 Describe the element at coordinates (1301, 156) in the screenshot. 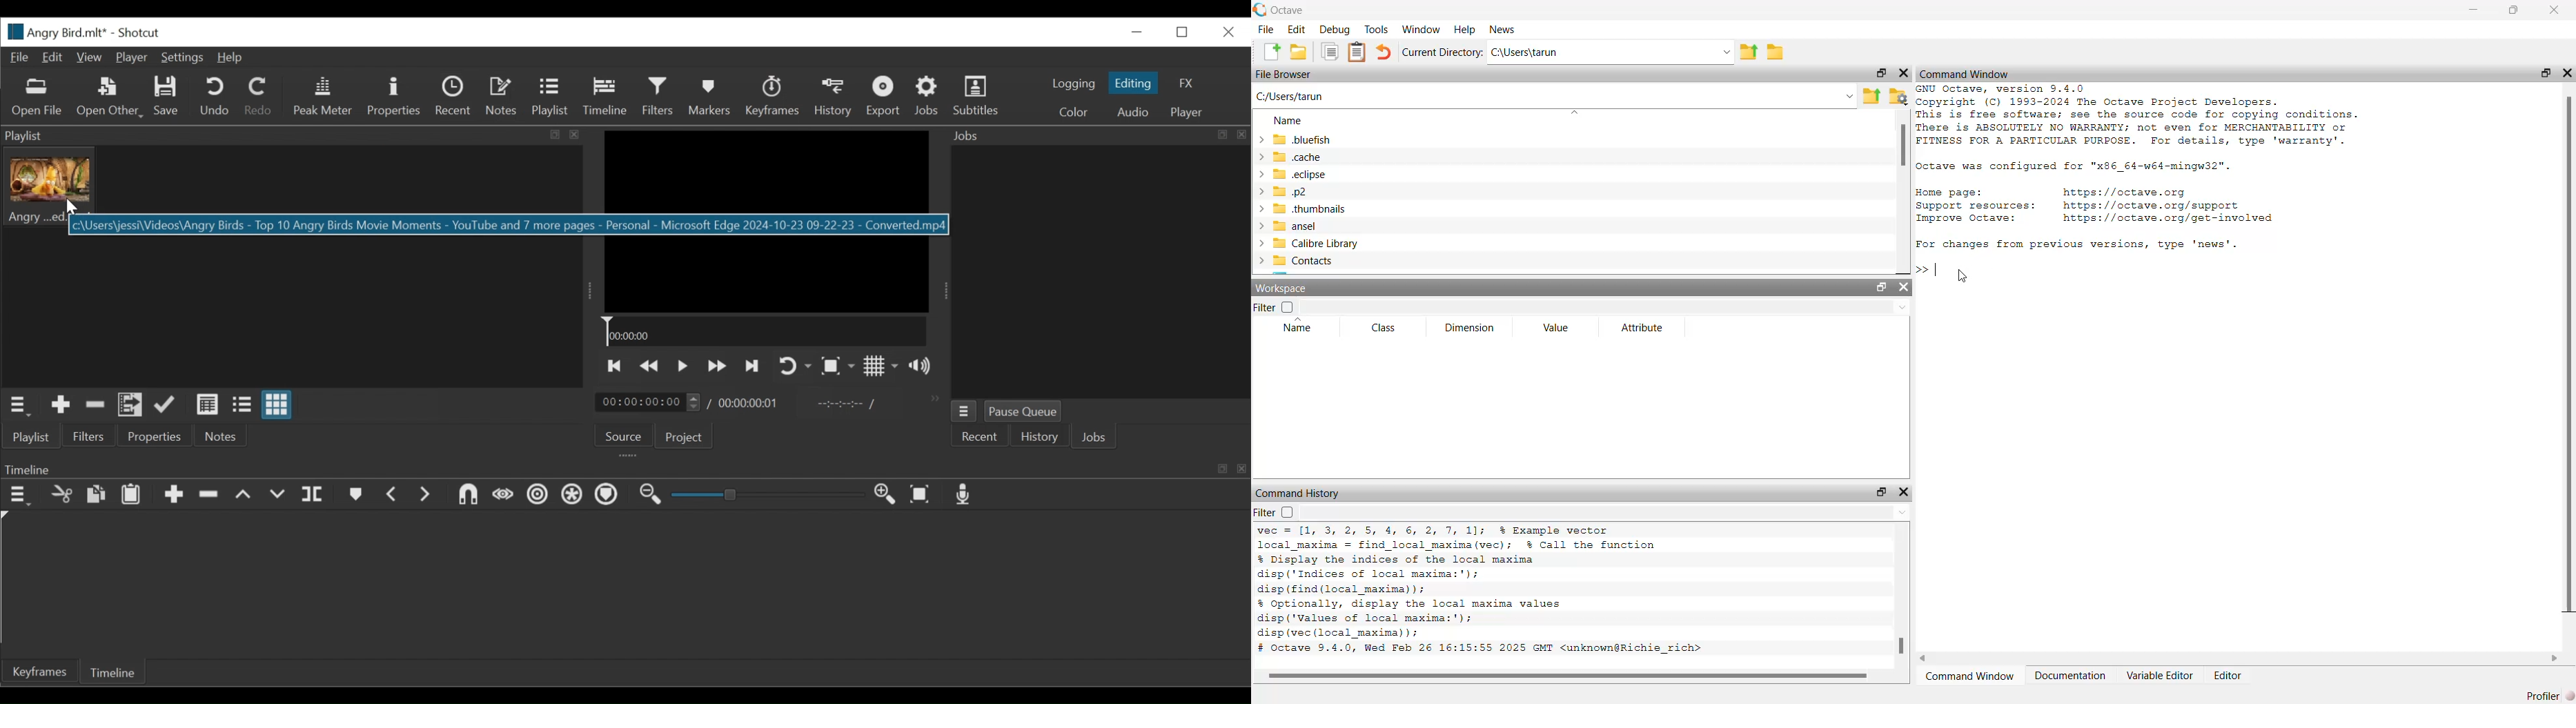

I see `.cache` at that location.